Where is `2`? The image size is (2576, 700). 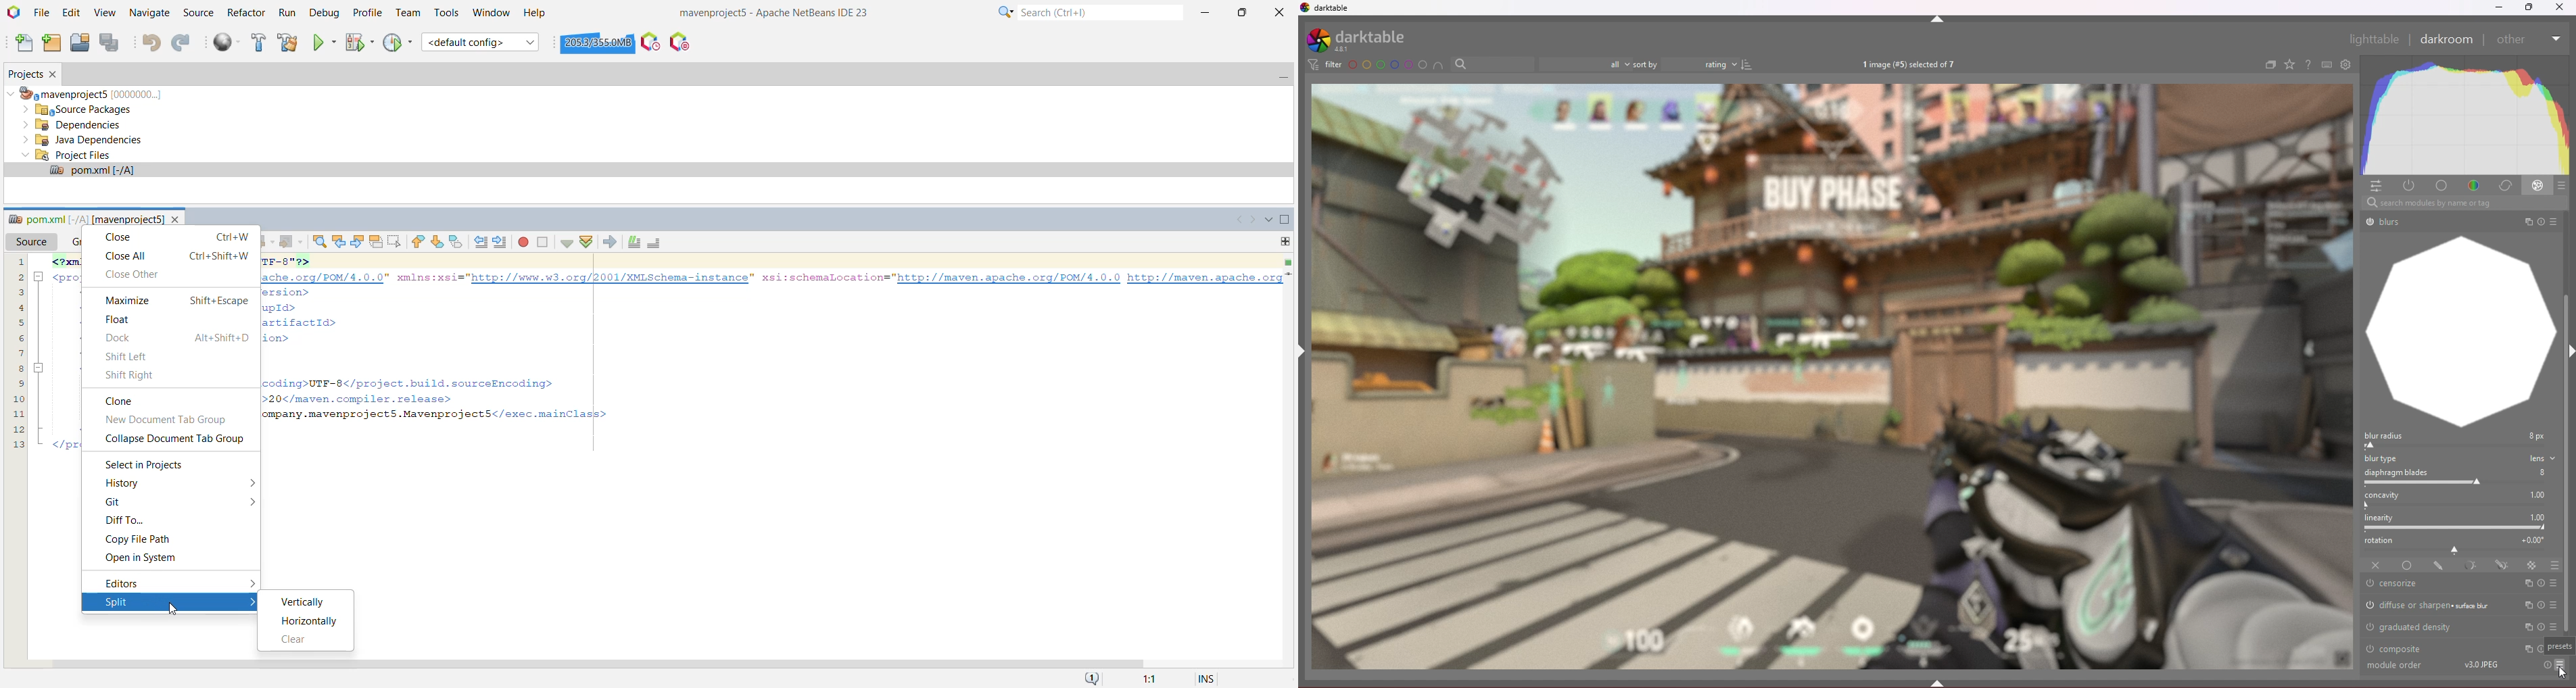 2 is located at coordinates (18, 277).